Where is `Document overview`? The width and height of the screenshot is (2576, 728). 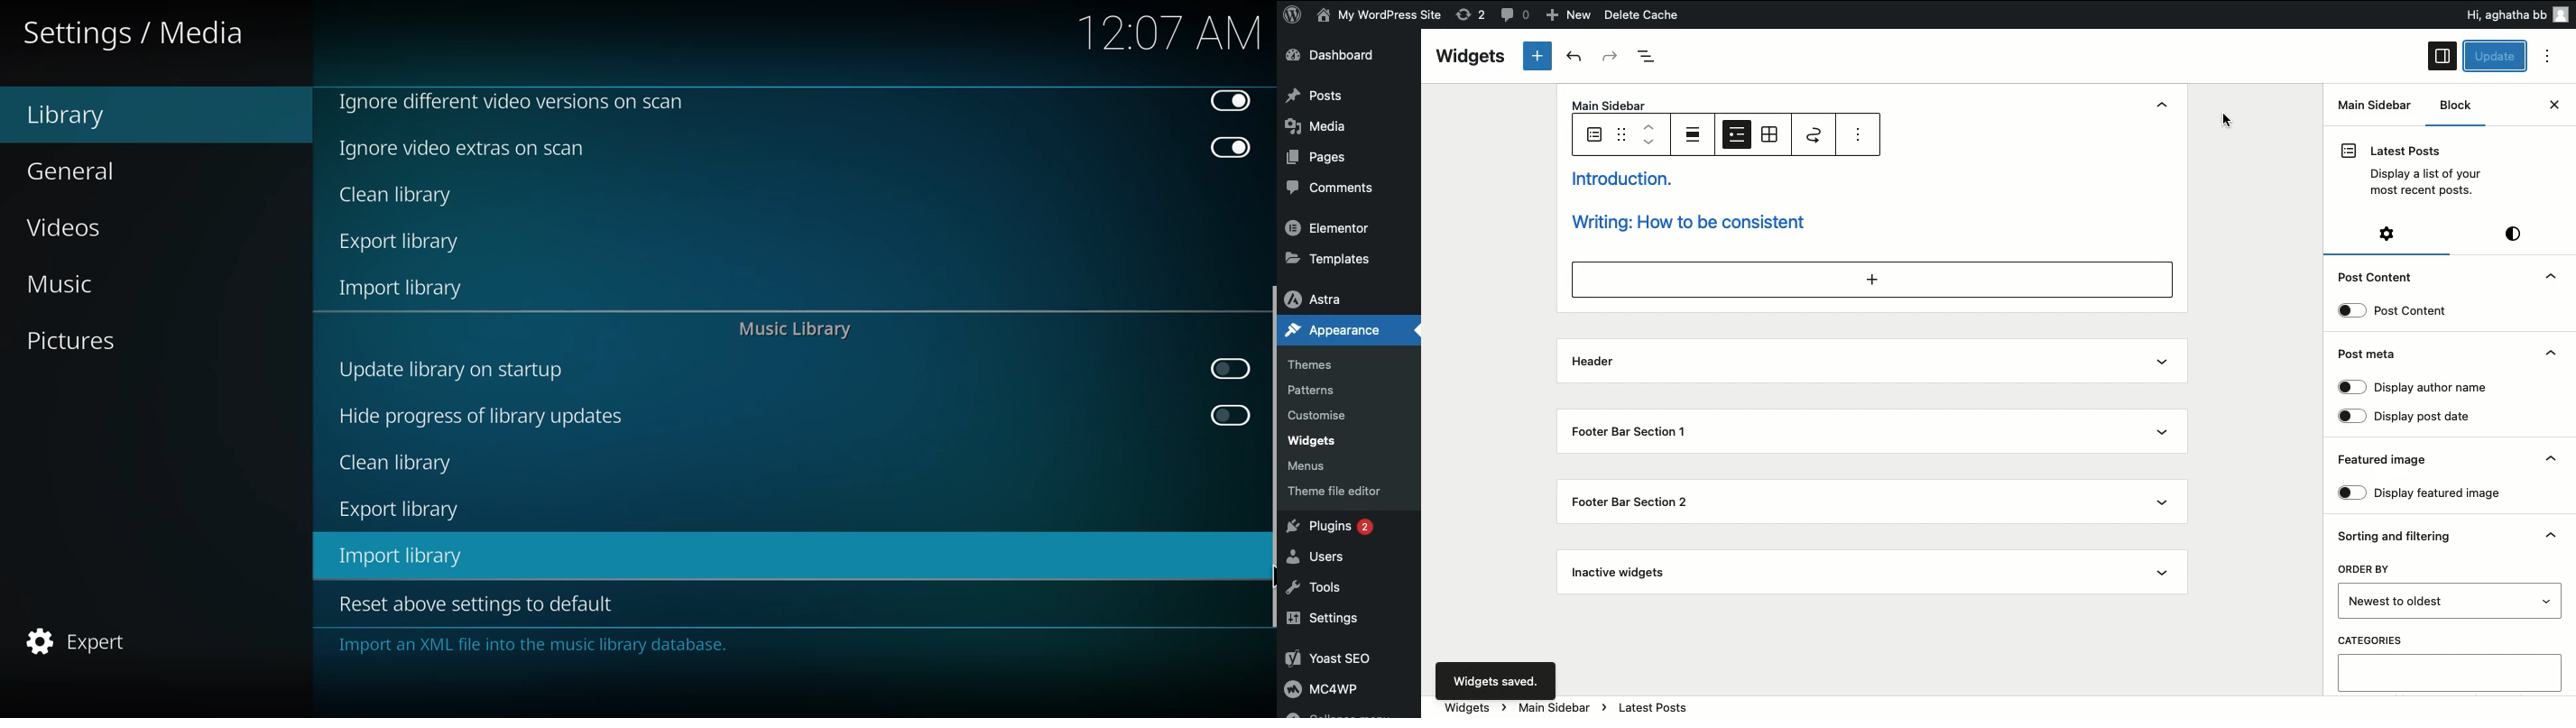 Document overview is located at coordinates (1655, 60).